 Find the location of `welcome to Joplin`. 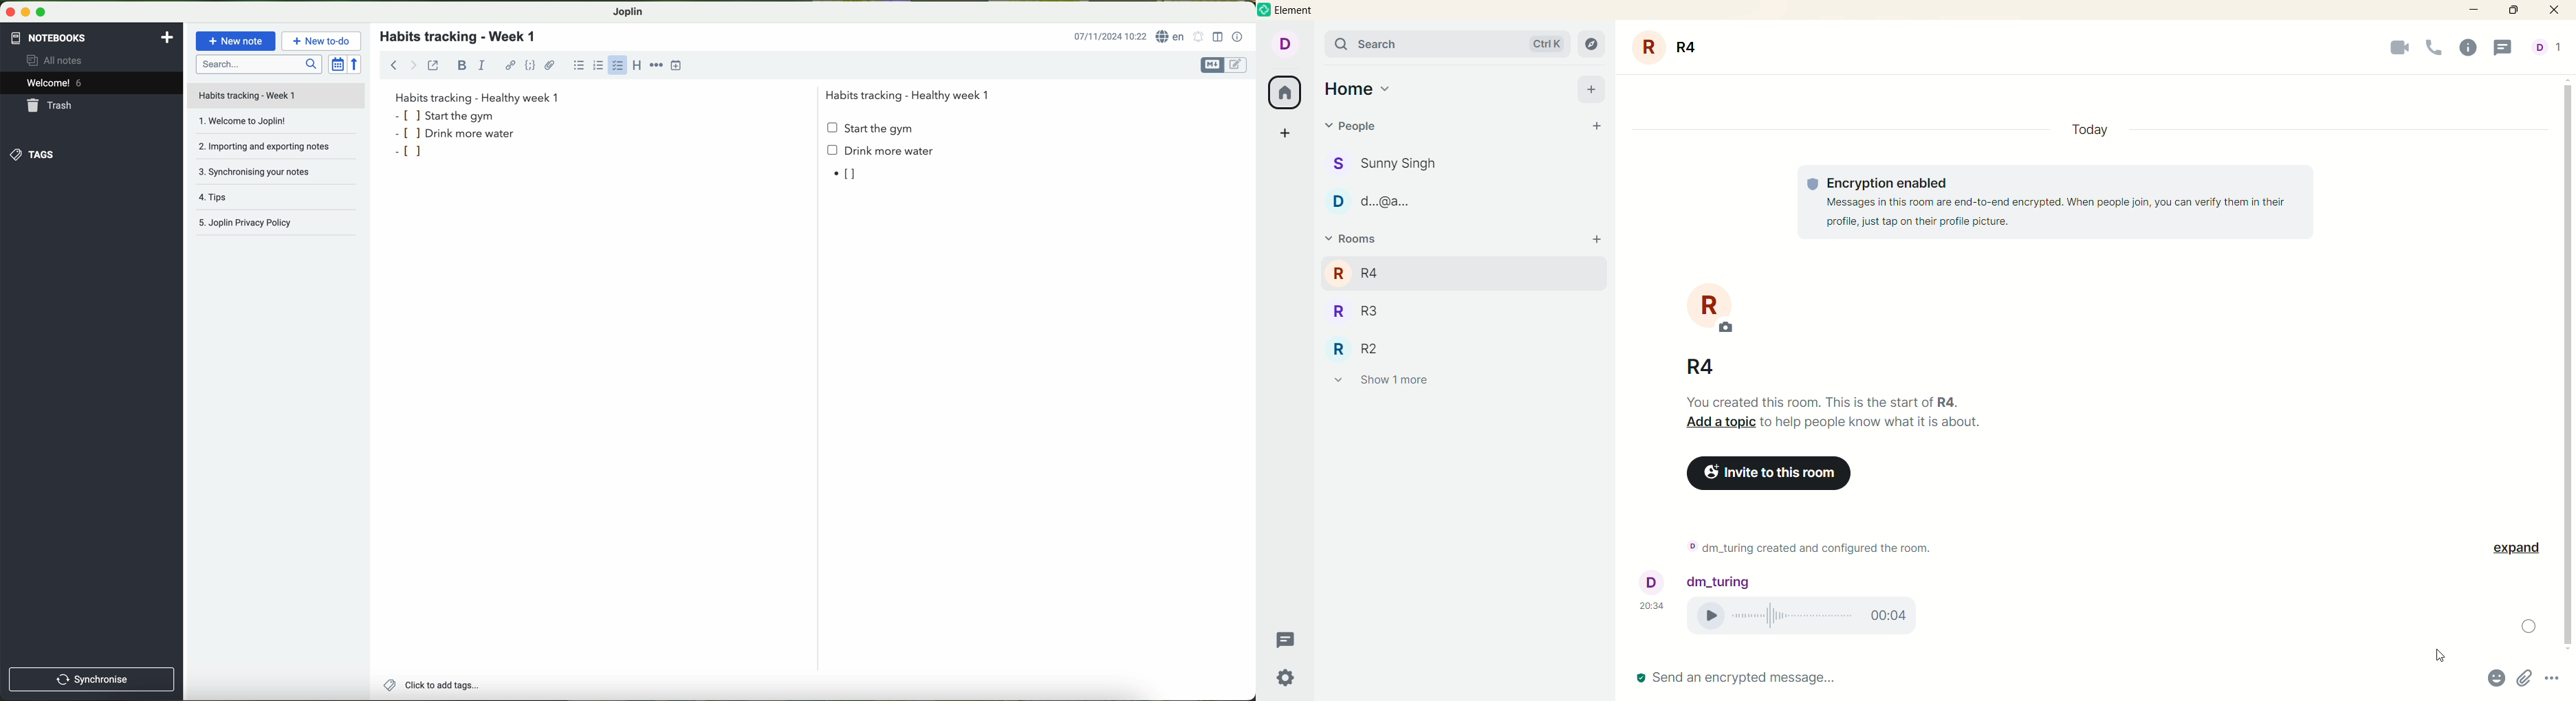

welcome to Joplin is located at coordinates (275, 125).